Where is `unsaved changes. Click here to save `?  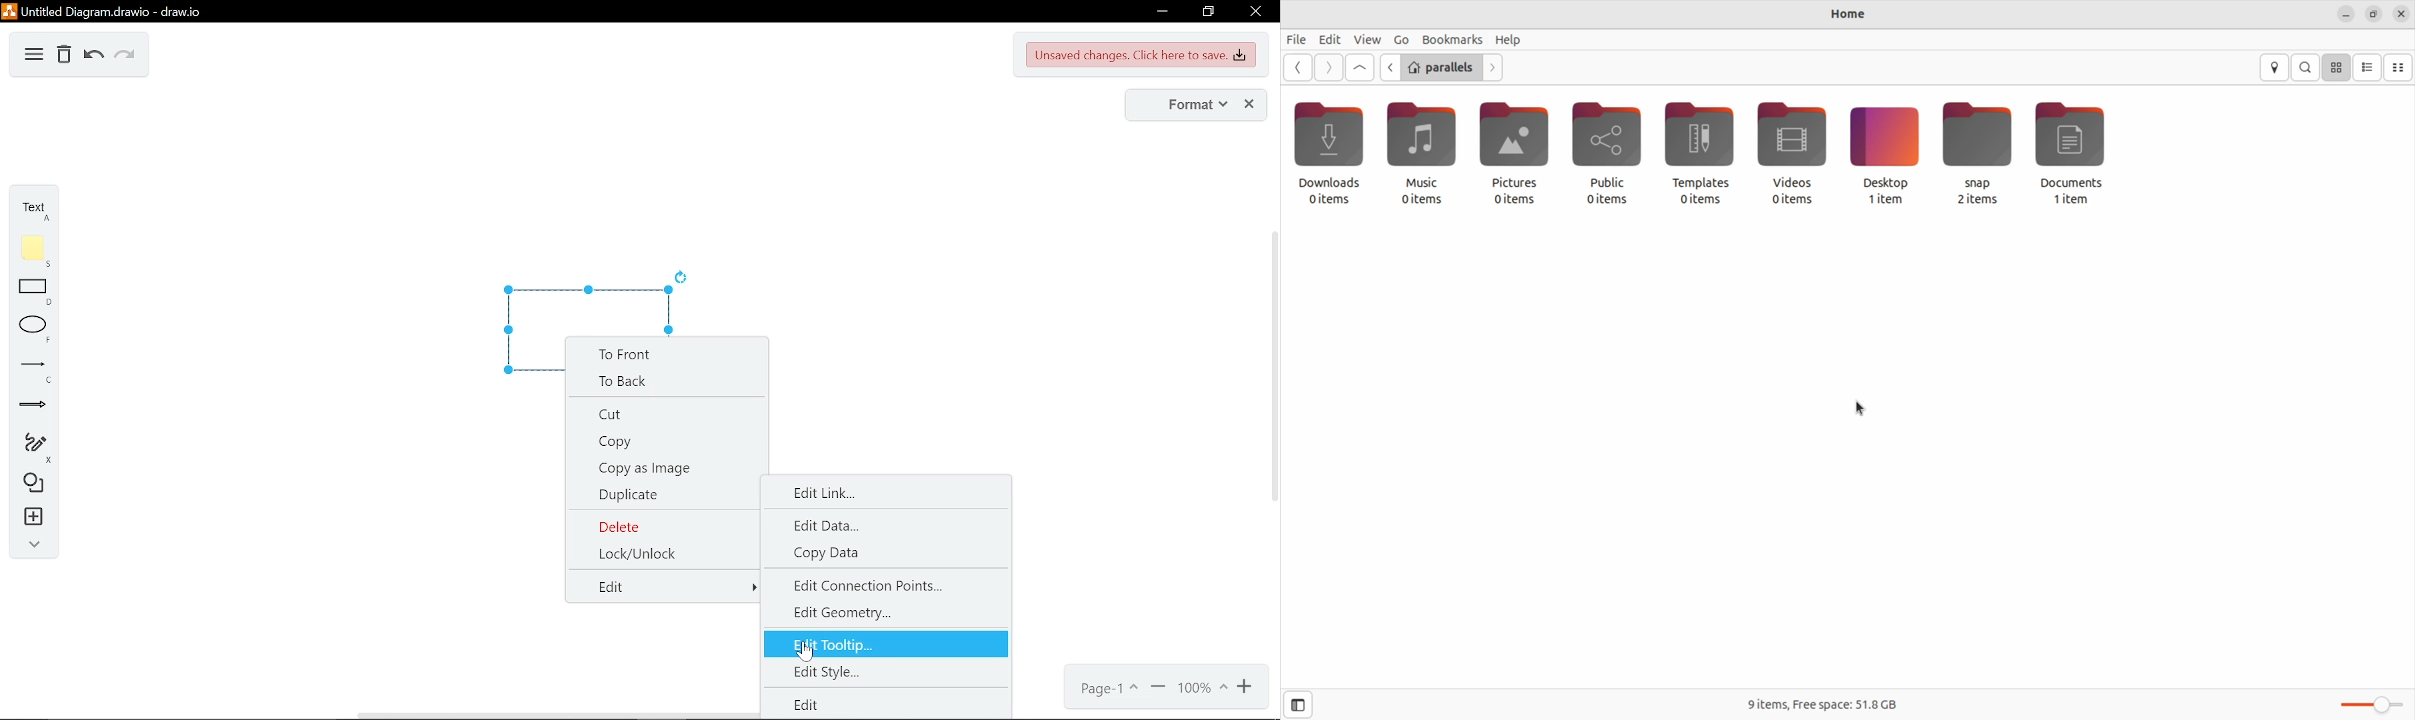
unsaved changes. Click here to save  is located at coordinates (1142, 55).